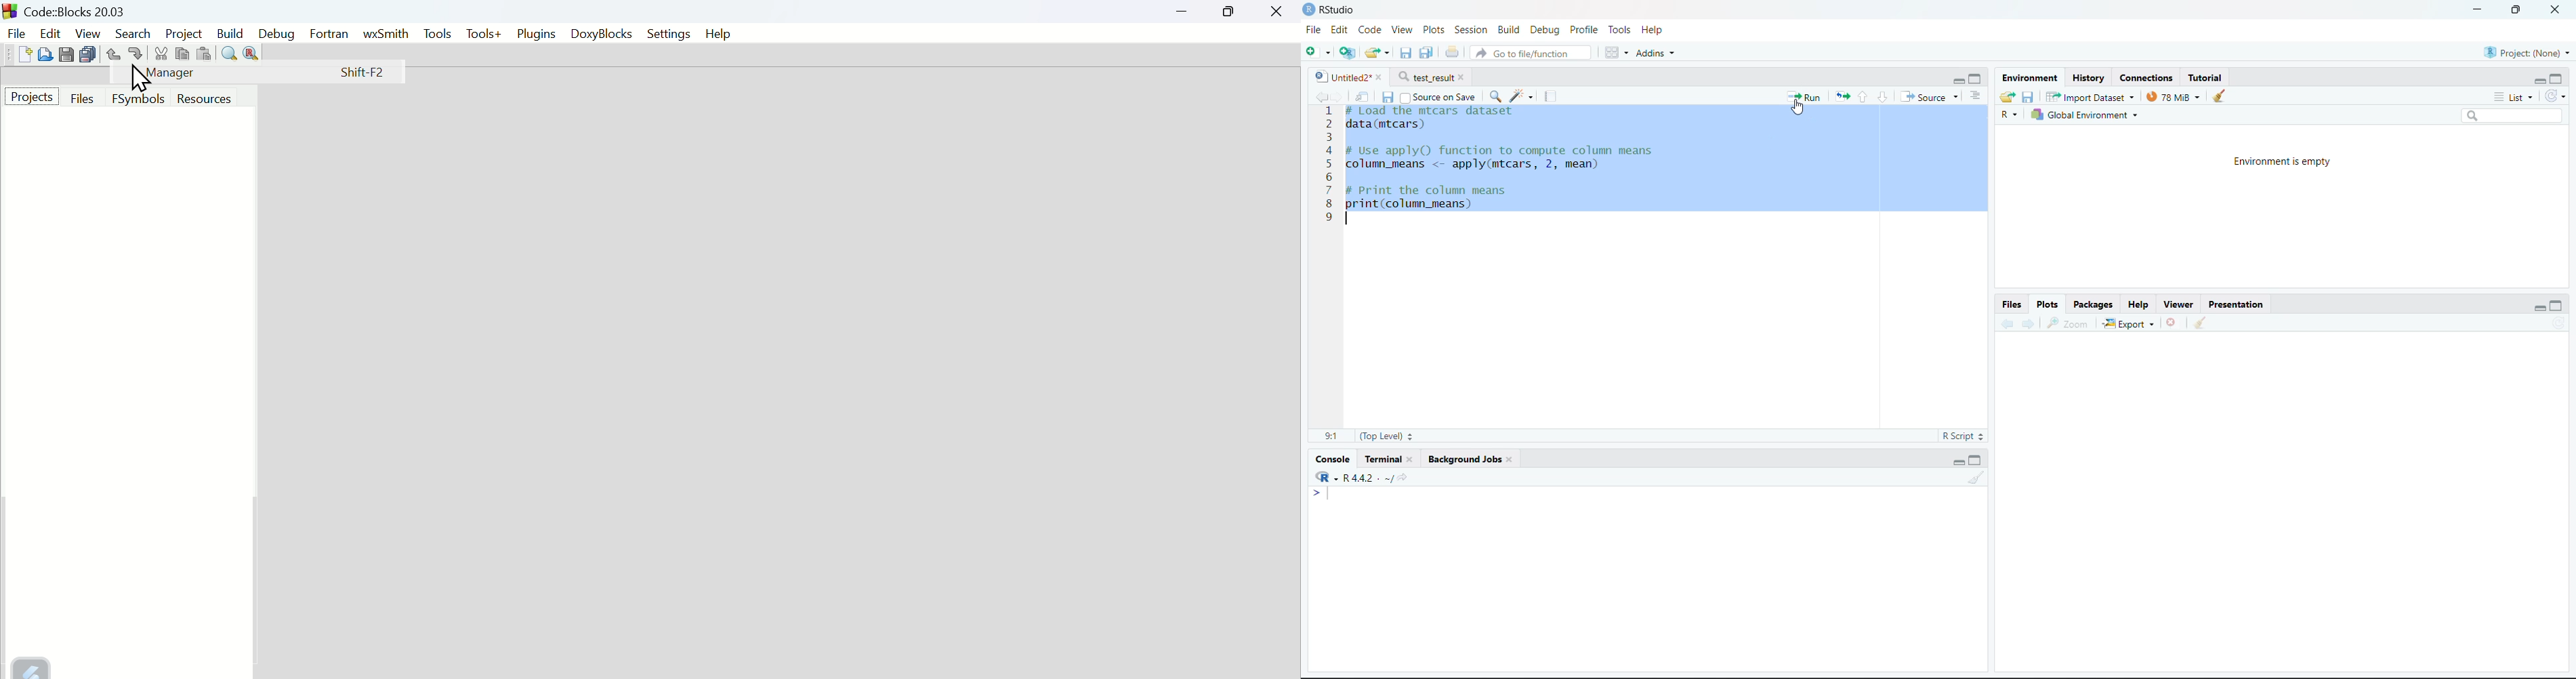 The height and width of the screenshot is (700, 2576). I want to click on Packages, so click(2093, 302).